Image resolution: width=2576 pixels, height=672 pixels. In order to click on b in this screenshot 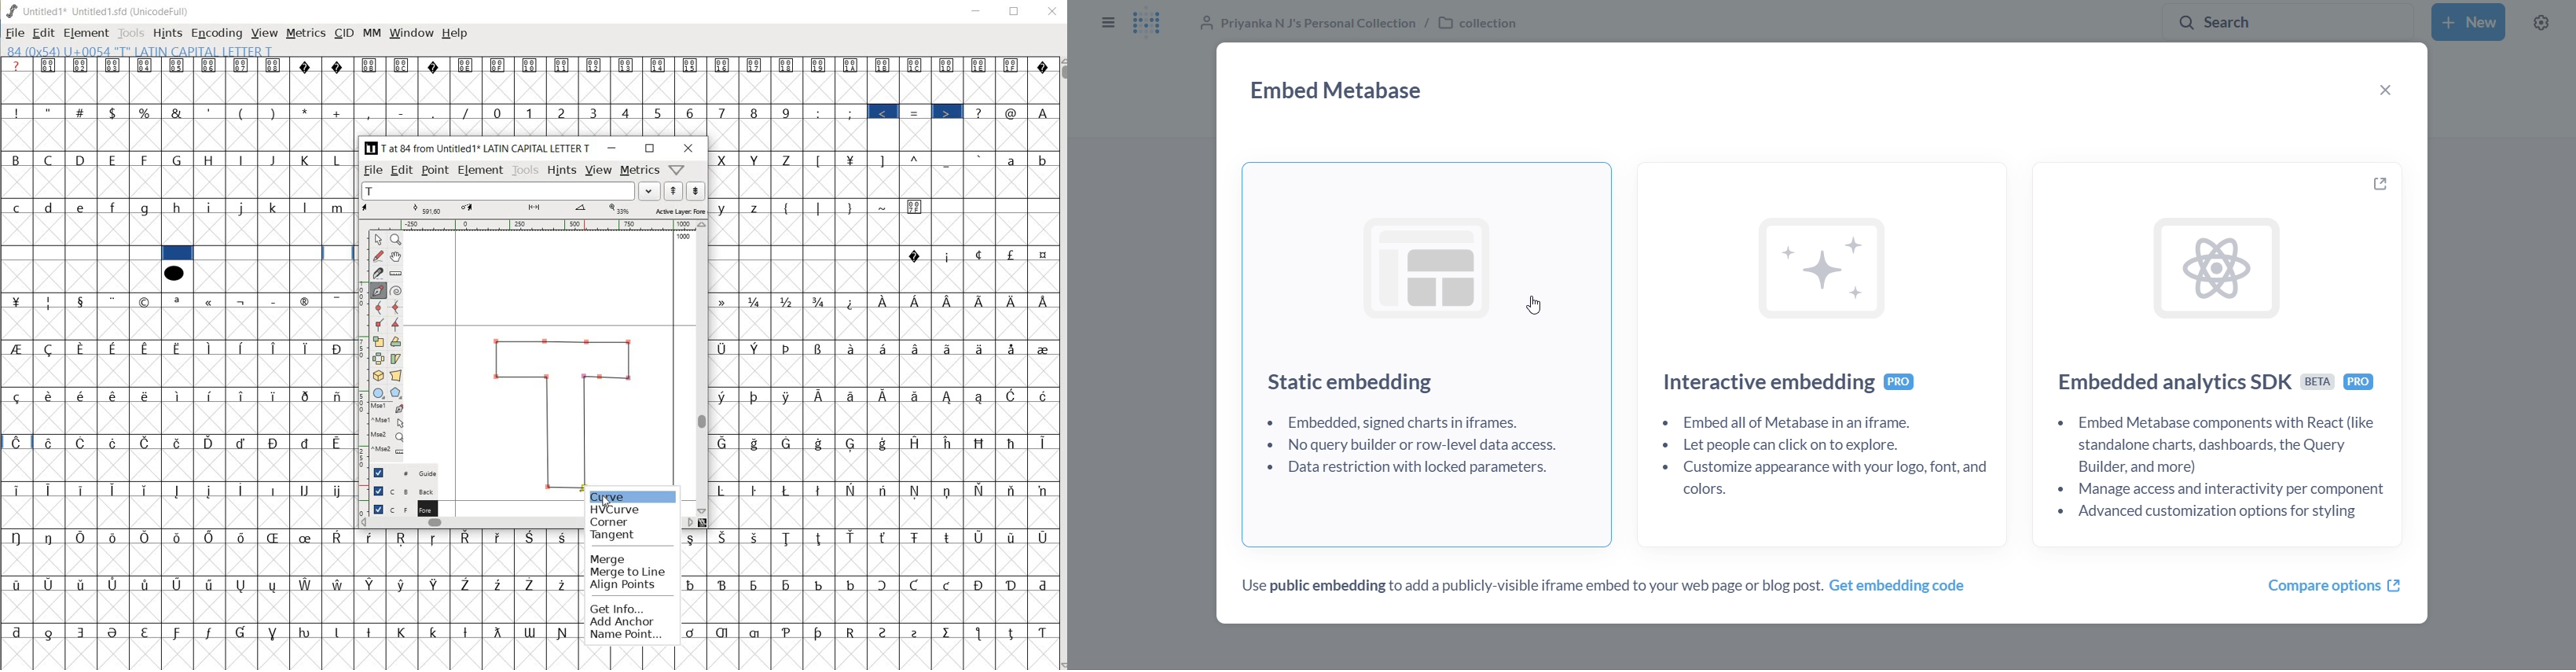, I will do `click(1041, 159)`.